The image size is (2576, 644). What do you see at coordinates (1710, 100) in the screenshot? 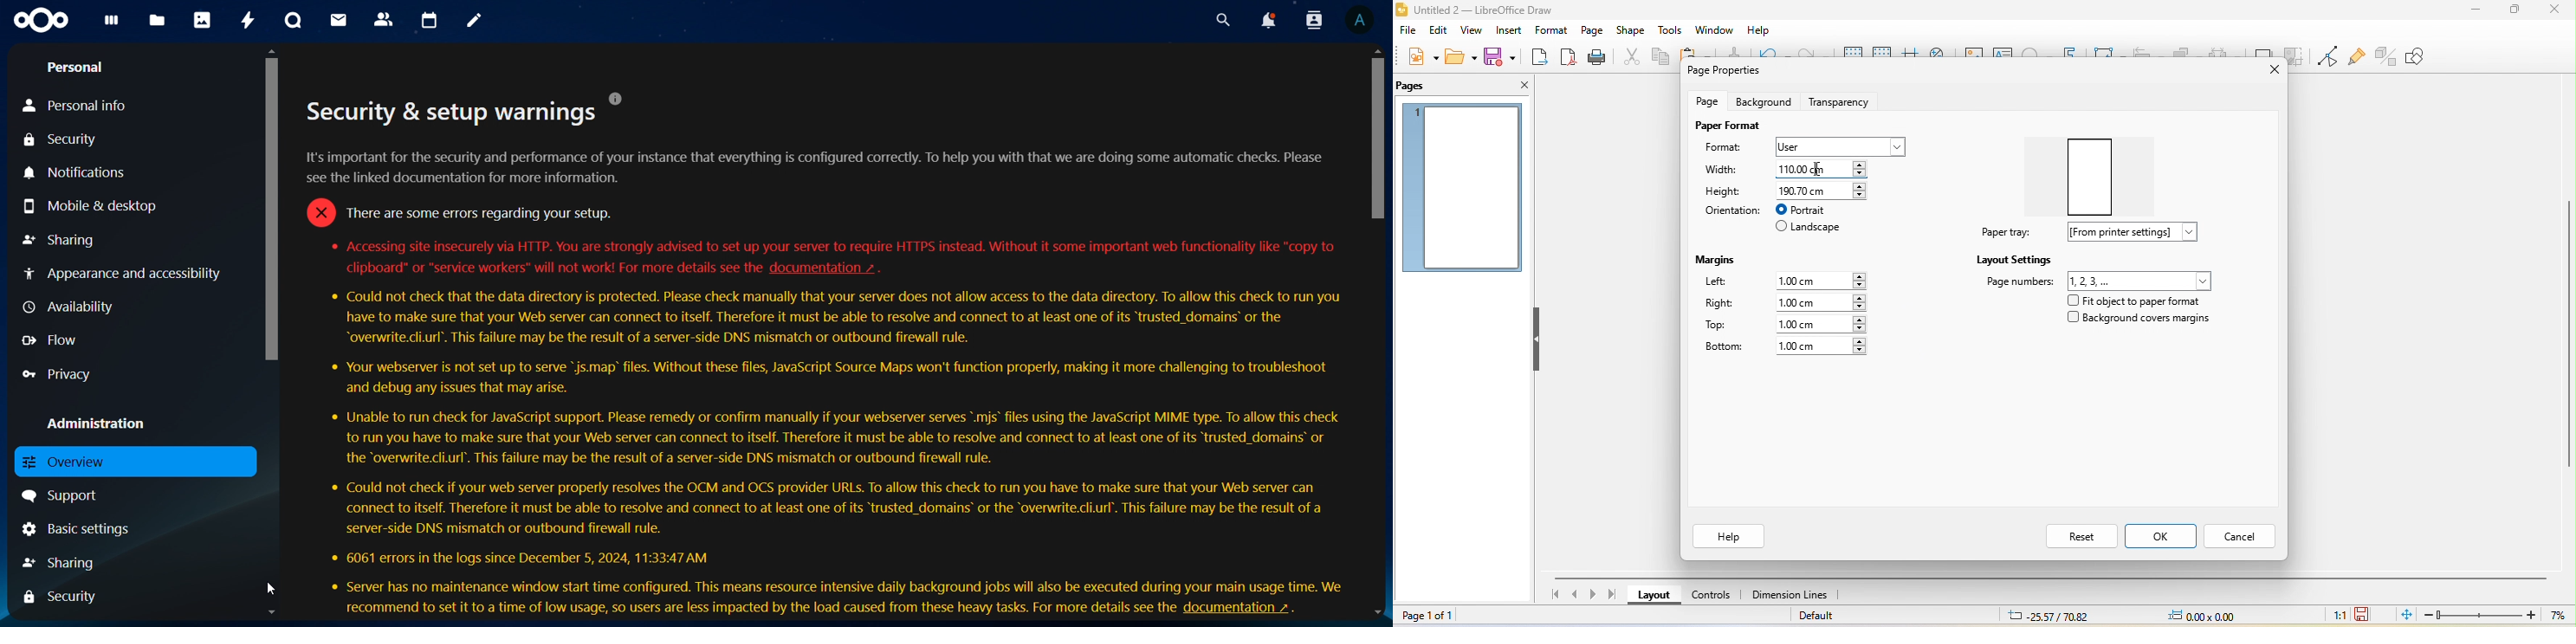
I see `page` at bounding box center [1710, 100].